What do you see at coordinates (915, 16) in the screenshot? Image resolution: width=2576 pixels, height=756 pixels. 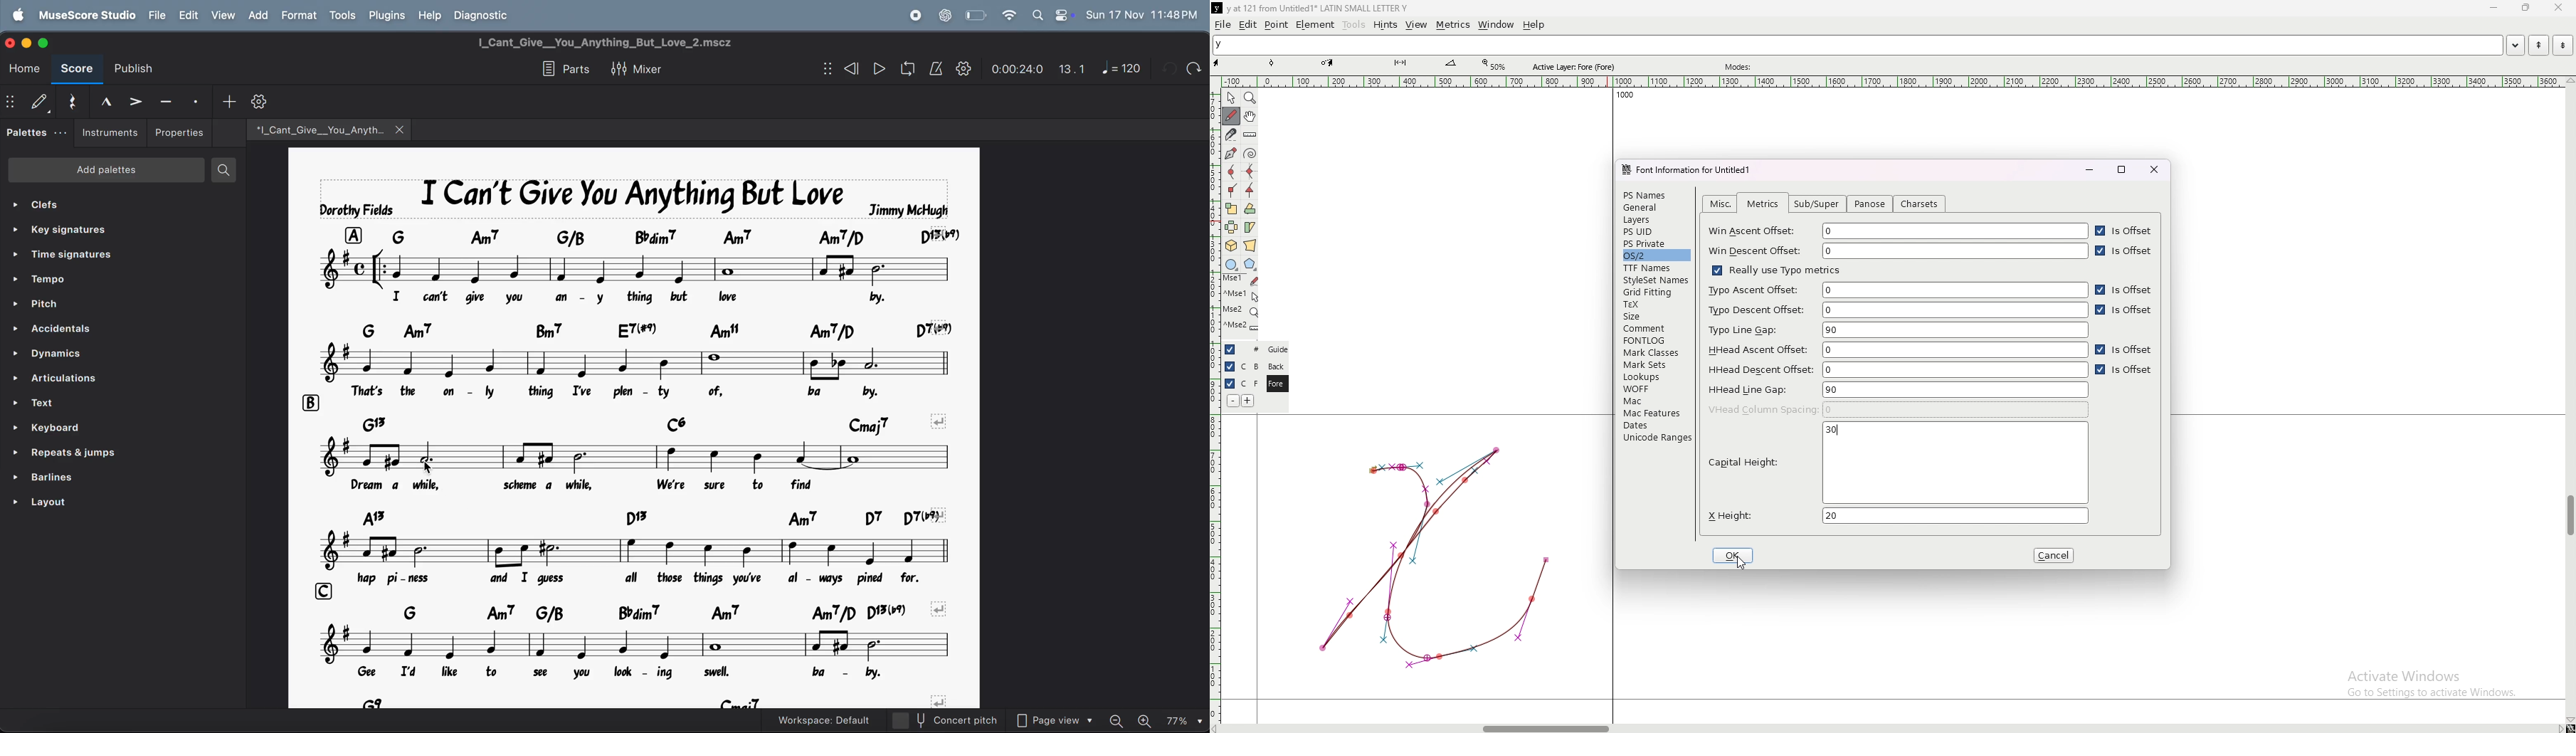 I see `record` at bounding box center [915, 16].